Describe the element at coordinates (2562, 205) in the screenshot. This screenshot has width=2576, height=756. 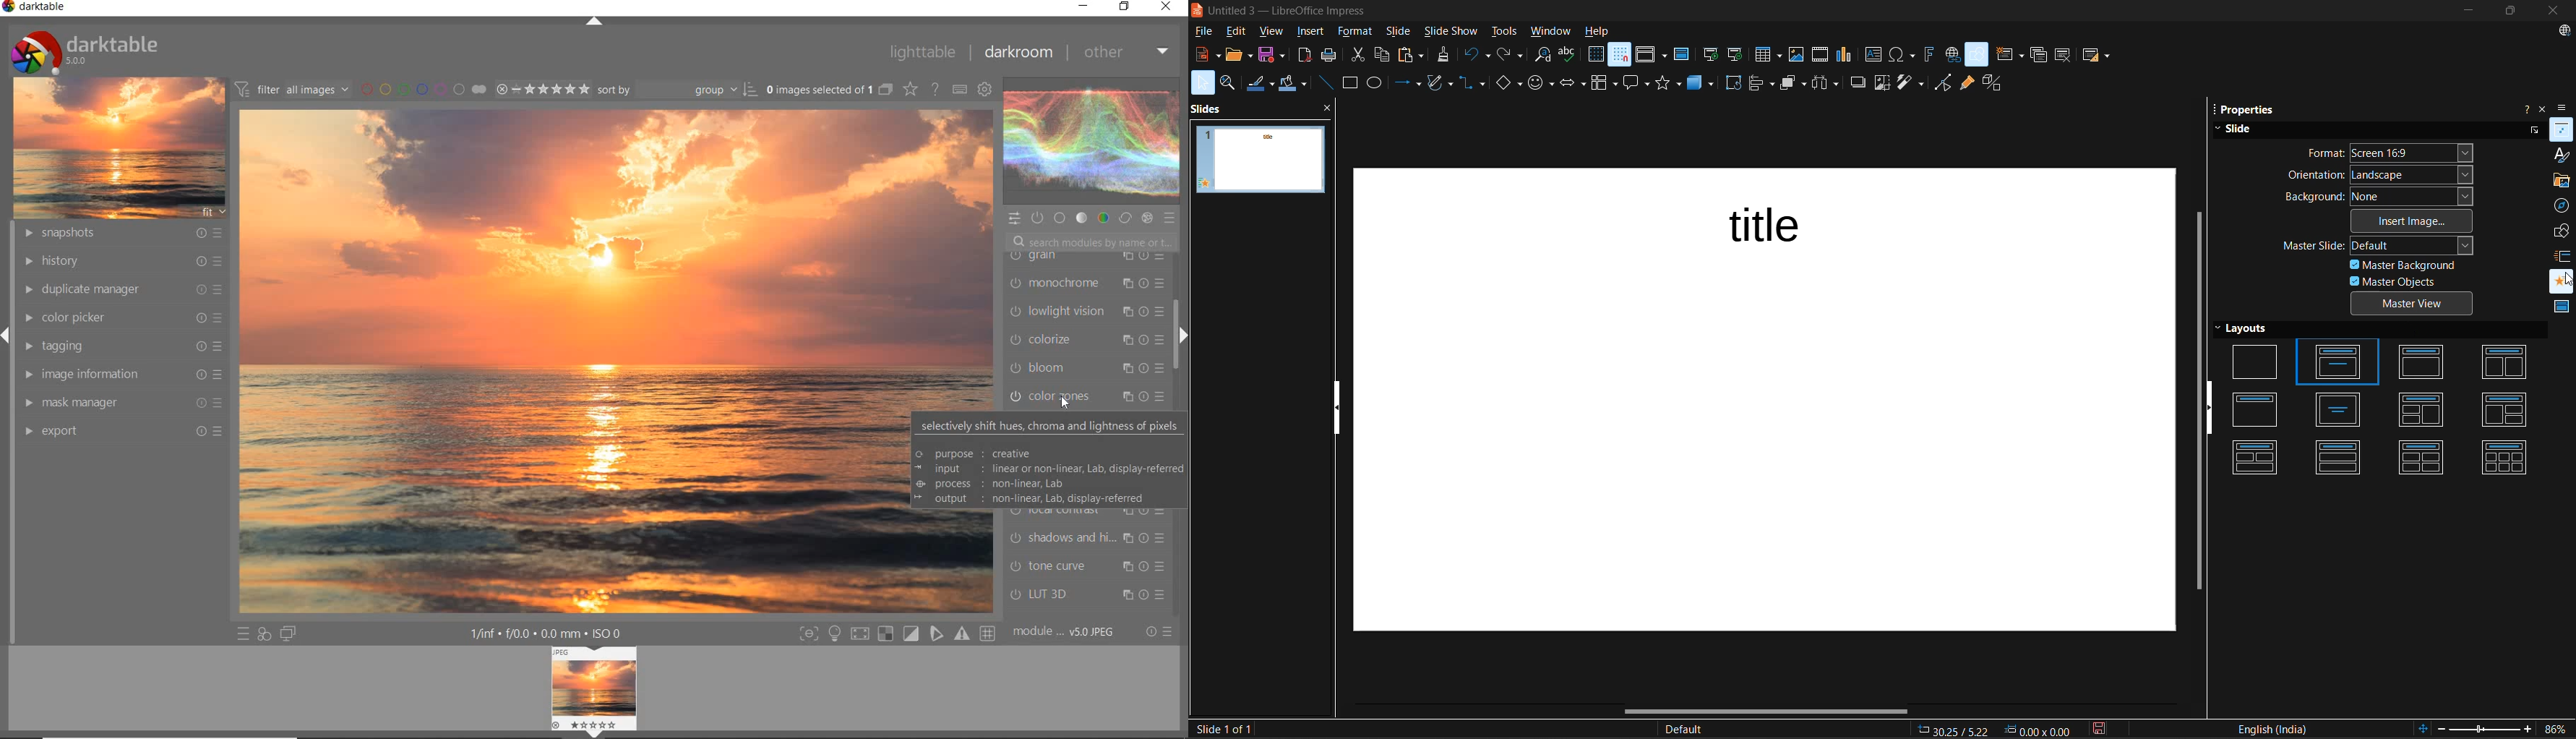
I see `navigator` at that location.